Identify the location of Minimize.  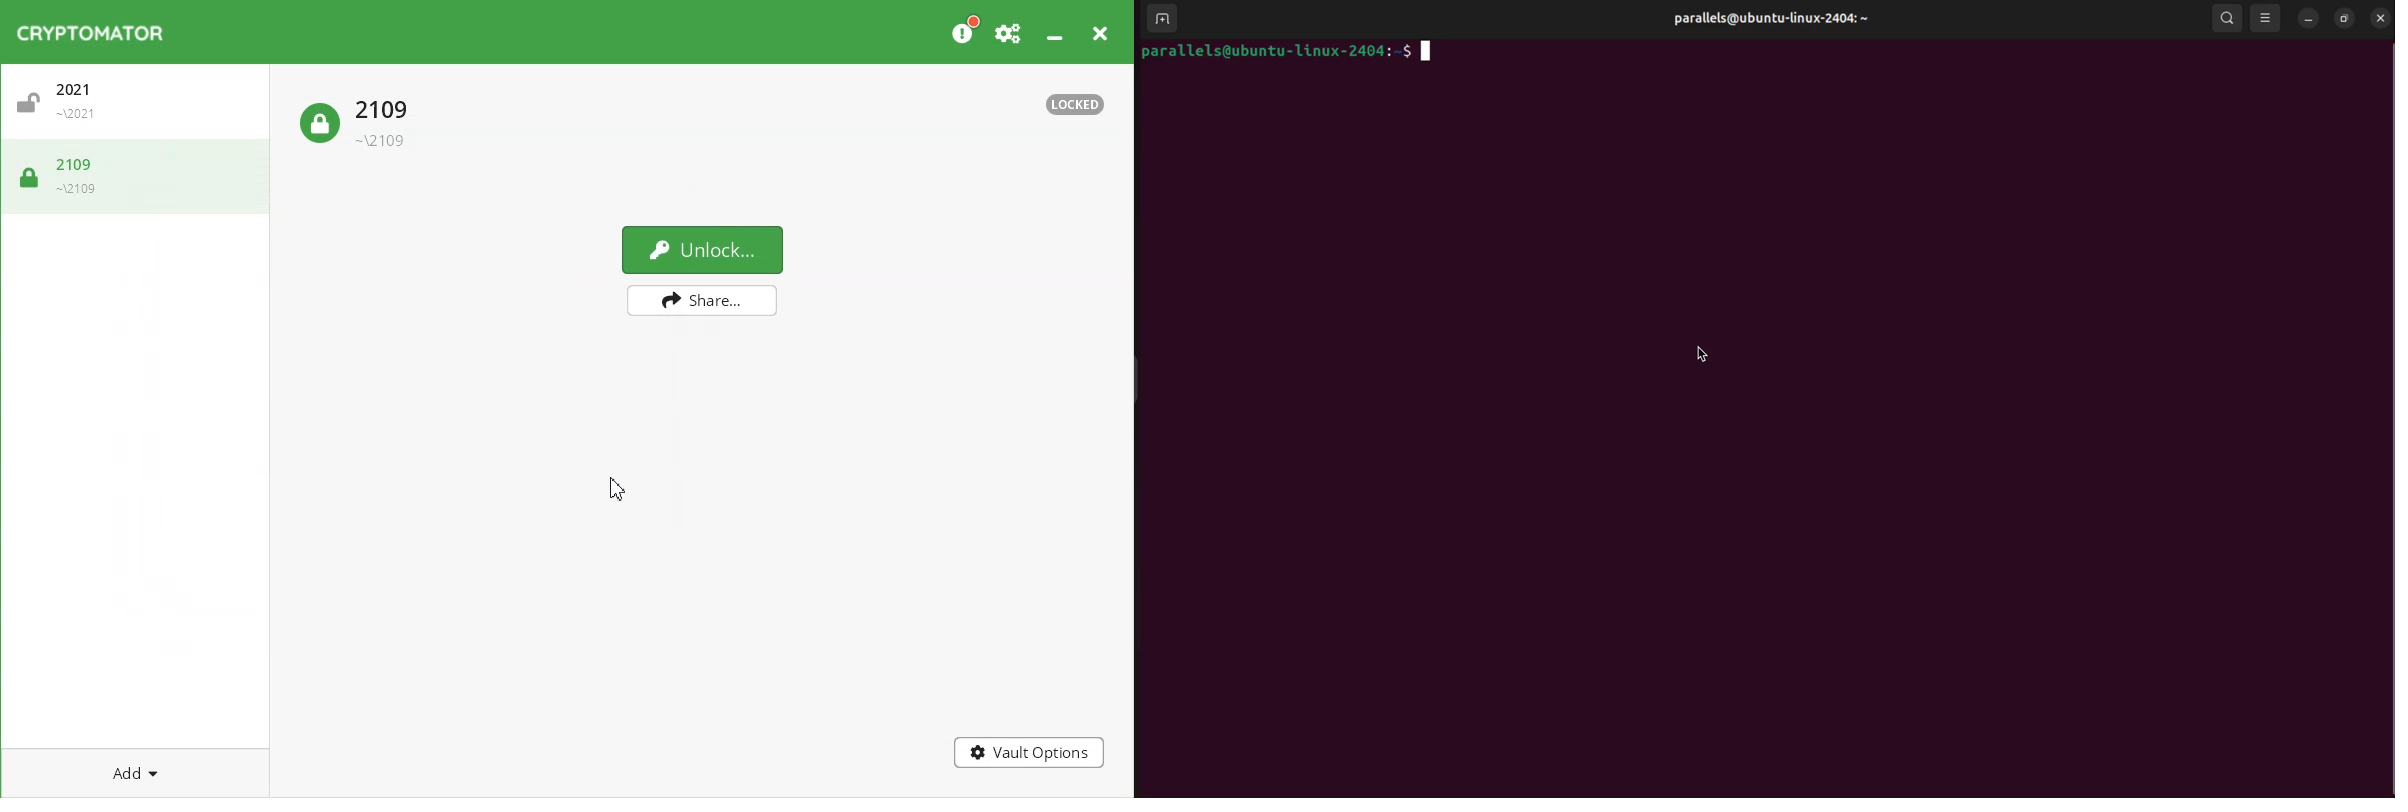
(1057, 32).